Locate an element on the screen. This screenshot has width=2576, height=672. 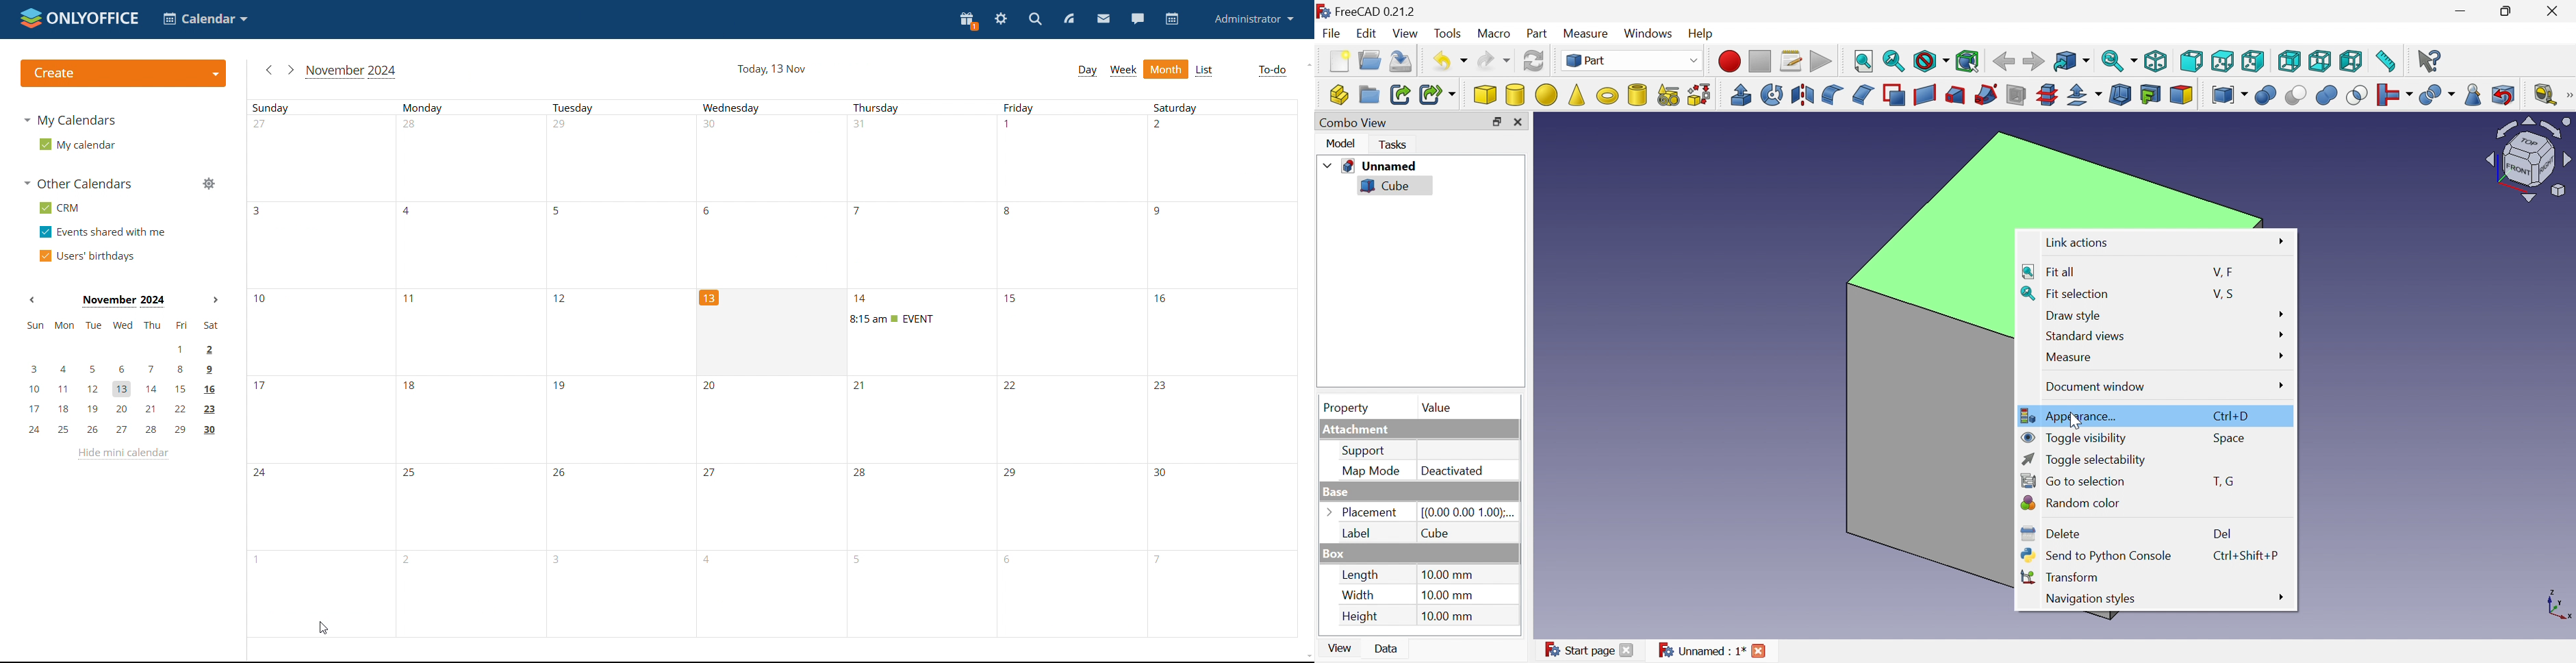
Fit selection is located at coordinates (1894, 59).